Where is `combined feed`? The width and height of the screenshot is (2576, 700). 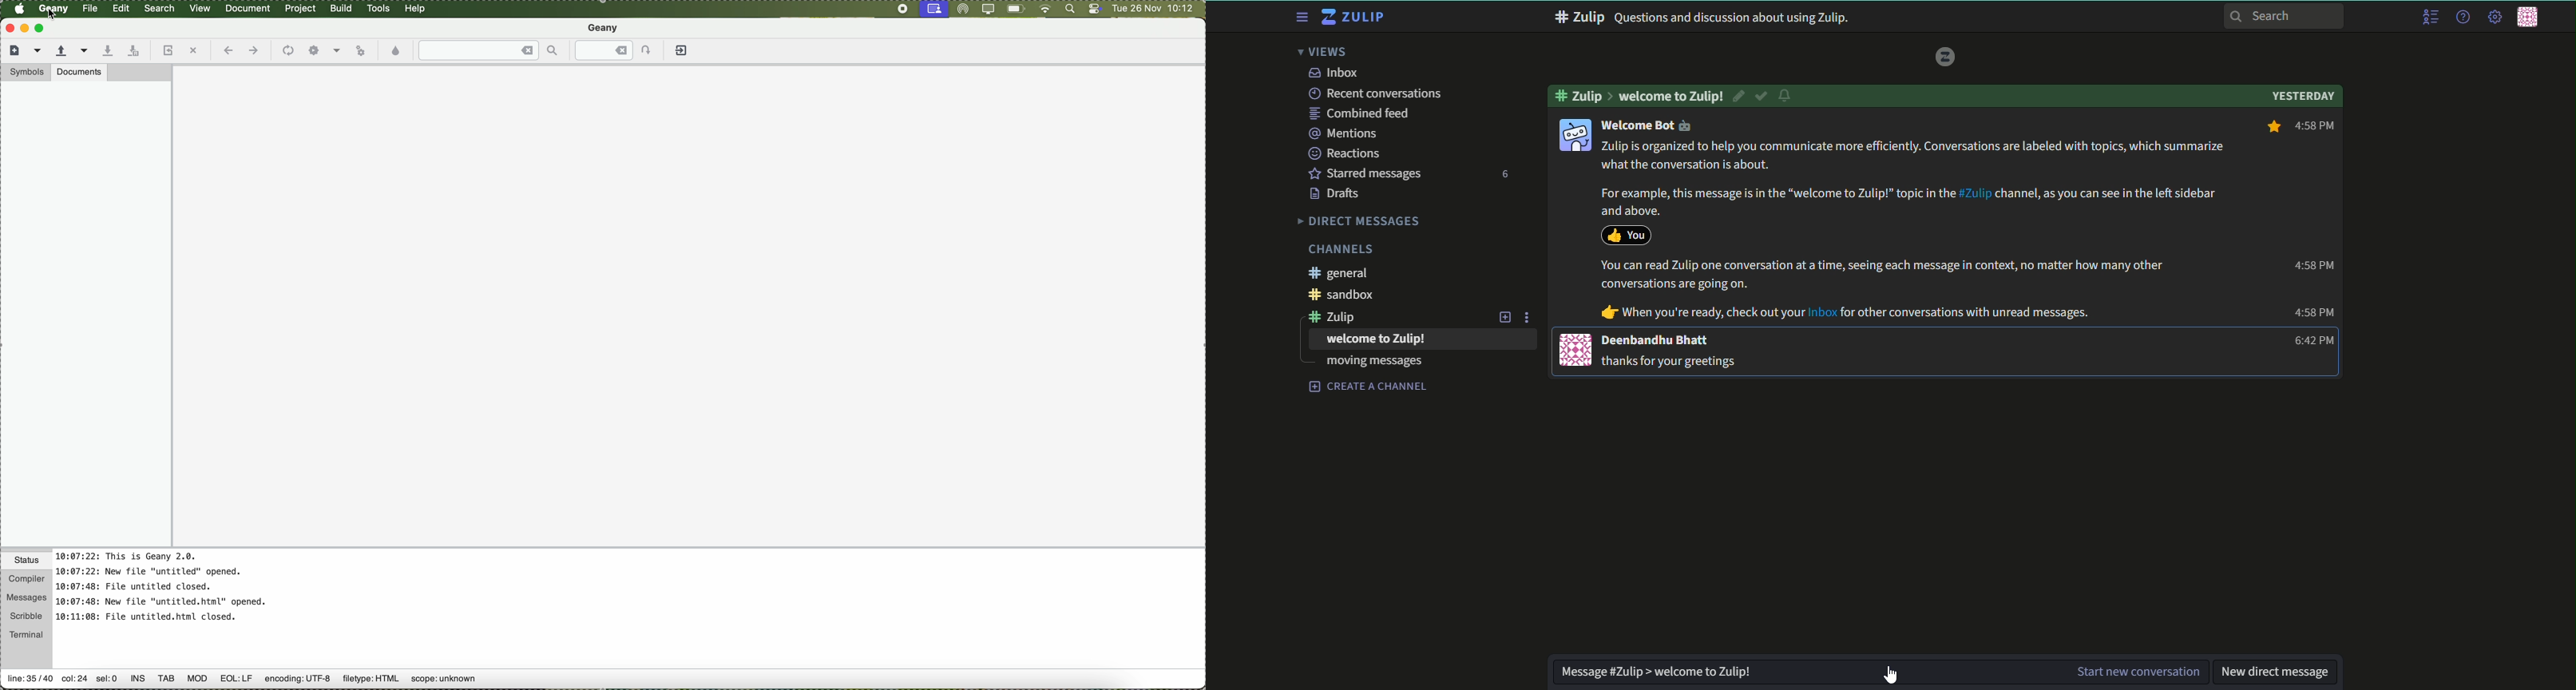 combined feed is located at coordinates (1361, 113).